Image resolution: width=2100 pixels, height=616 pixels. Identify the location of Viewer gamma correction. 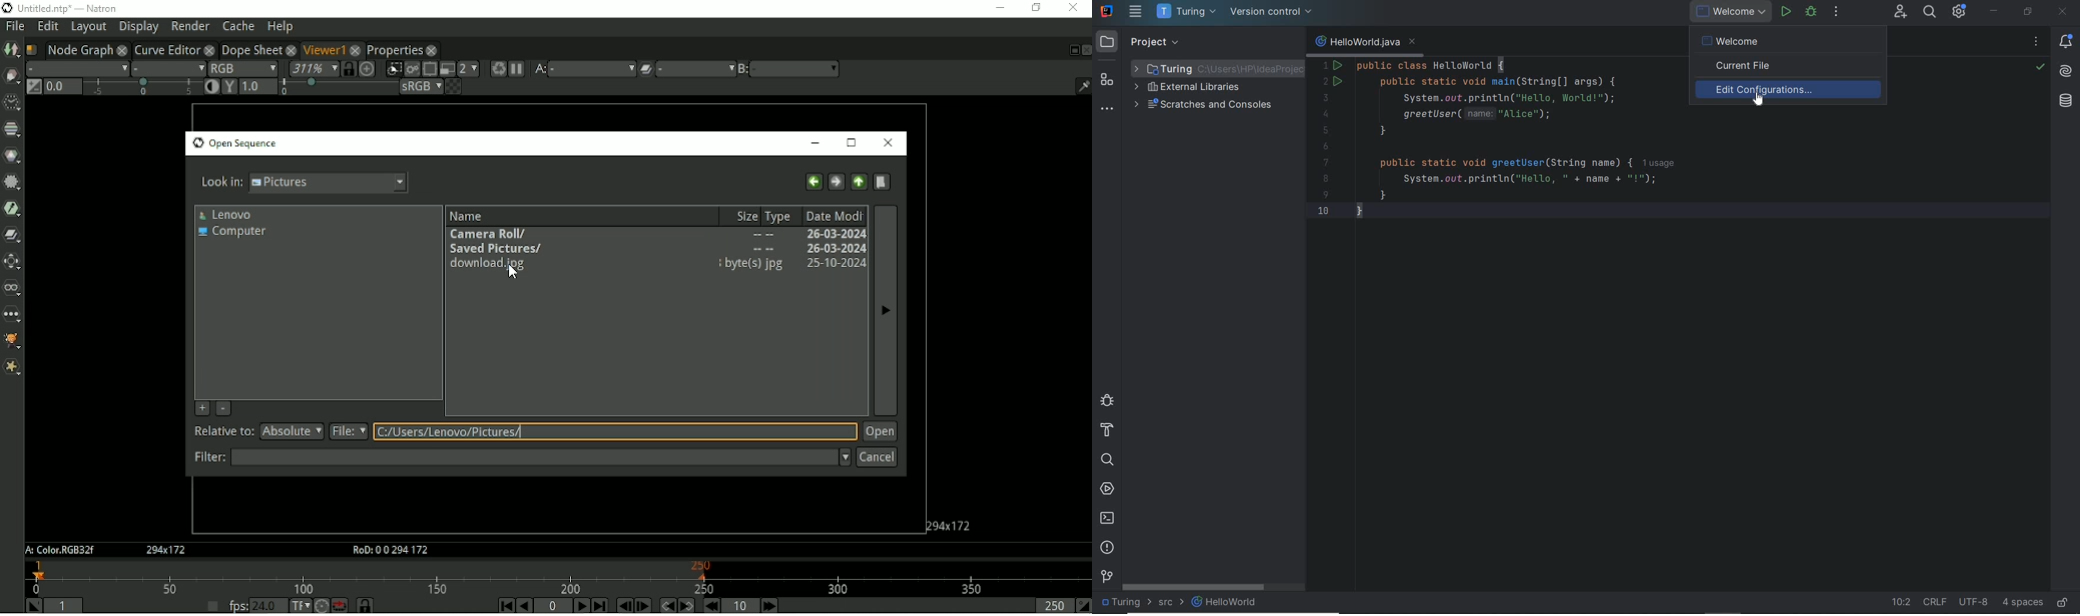
(259, 86).